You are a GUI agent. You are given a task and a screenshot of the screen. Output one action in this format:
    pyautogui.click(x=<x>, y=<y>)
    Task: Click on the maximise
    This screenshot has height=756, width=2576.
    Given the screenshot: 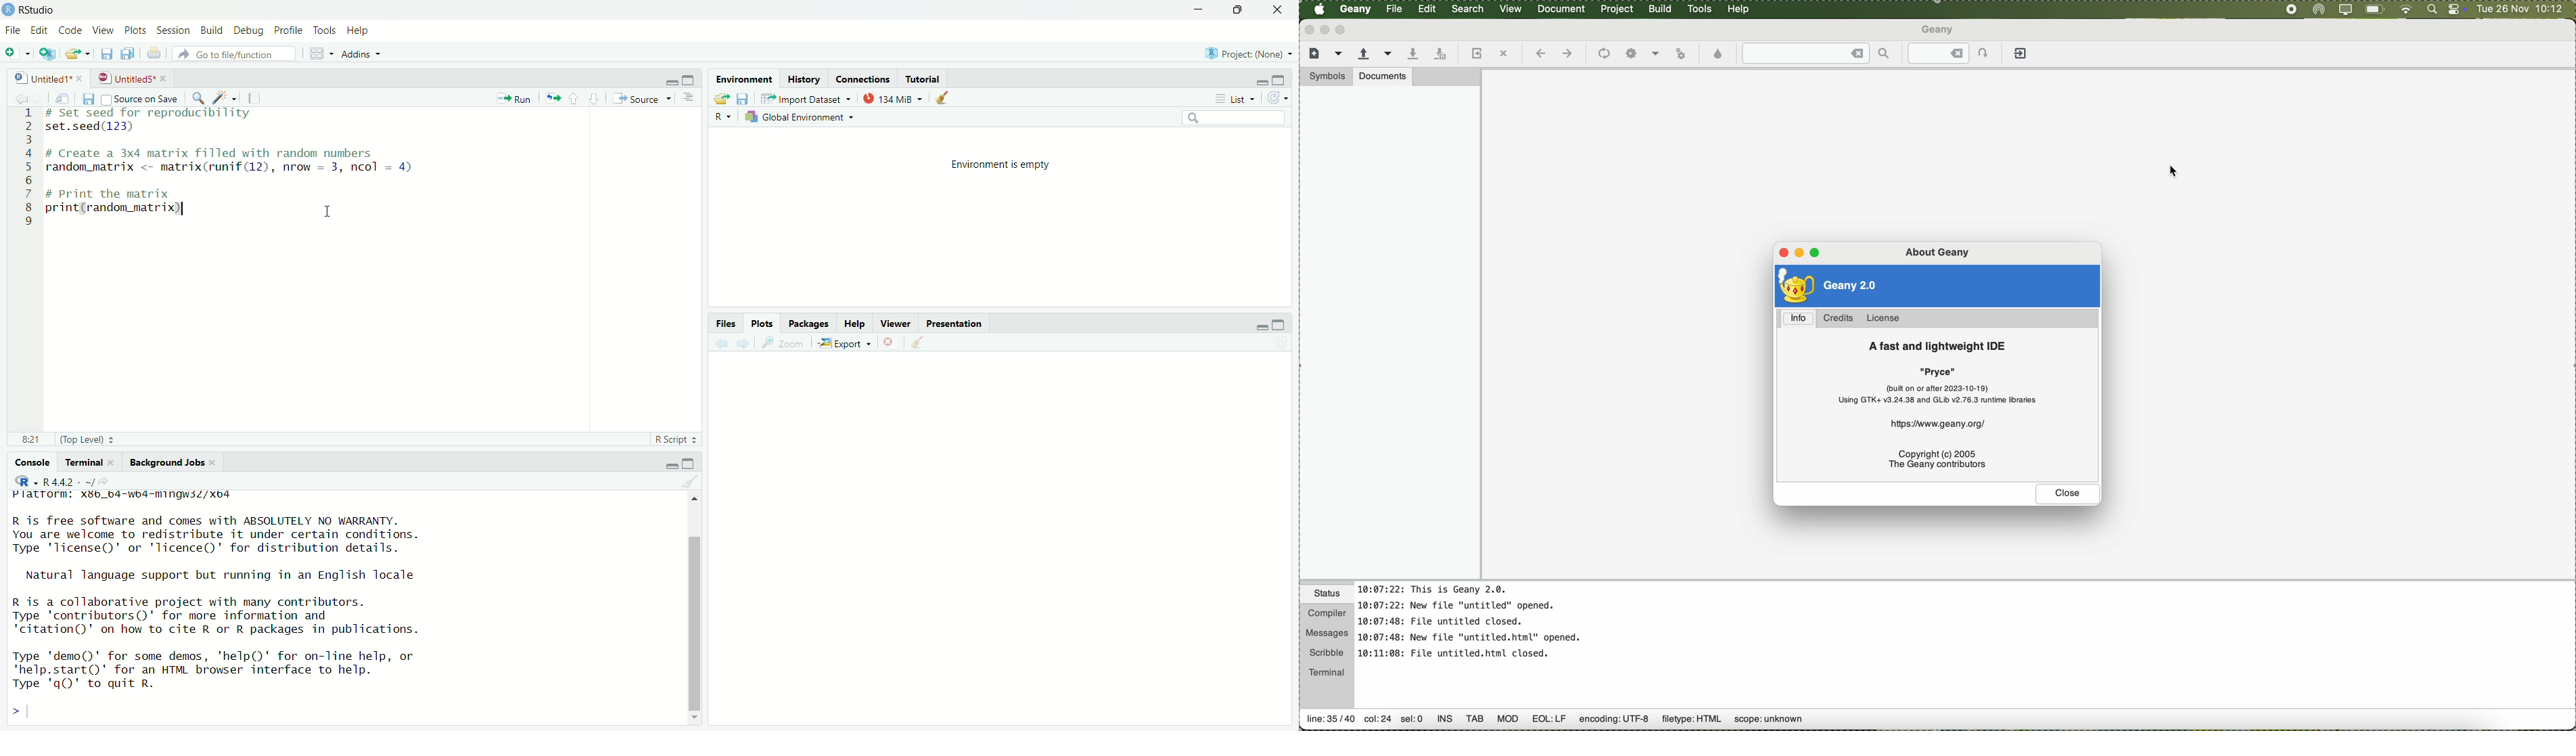 What is the action you would take?
    pyautogui.click(x=690, y=464)
    